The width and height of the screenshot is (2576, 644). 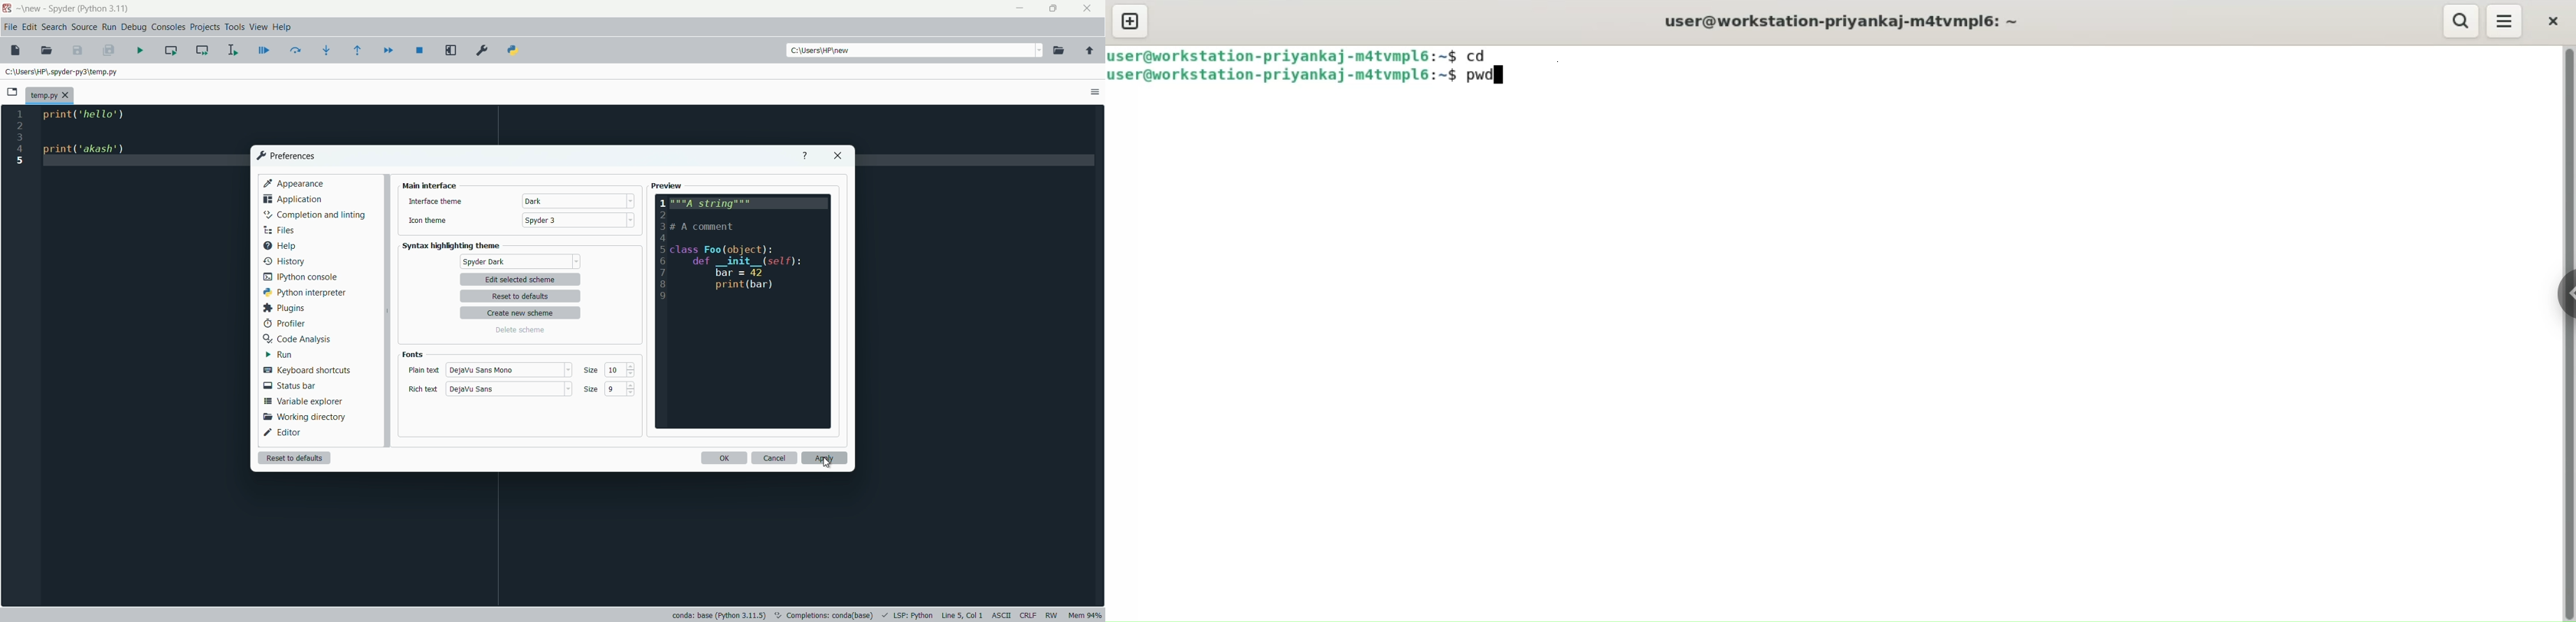 What do you see at coordinates (590, 390) in the screenshot?
I see `size` at bounding box center [590, 390].